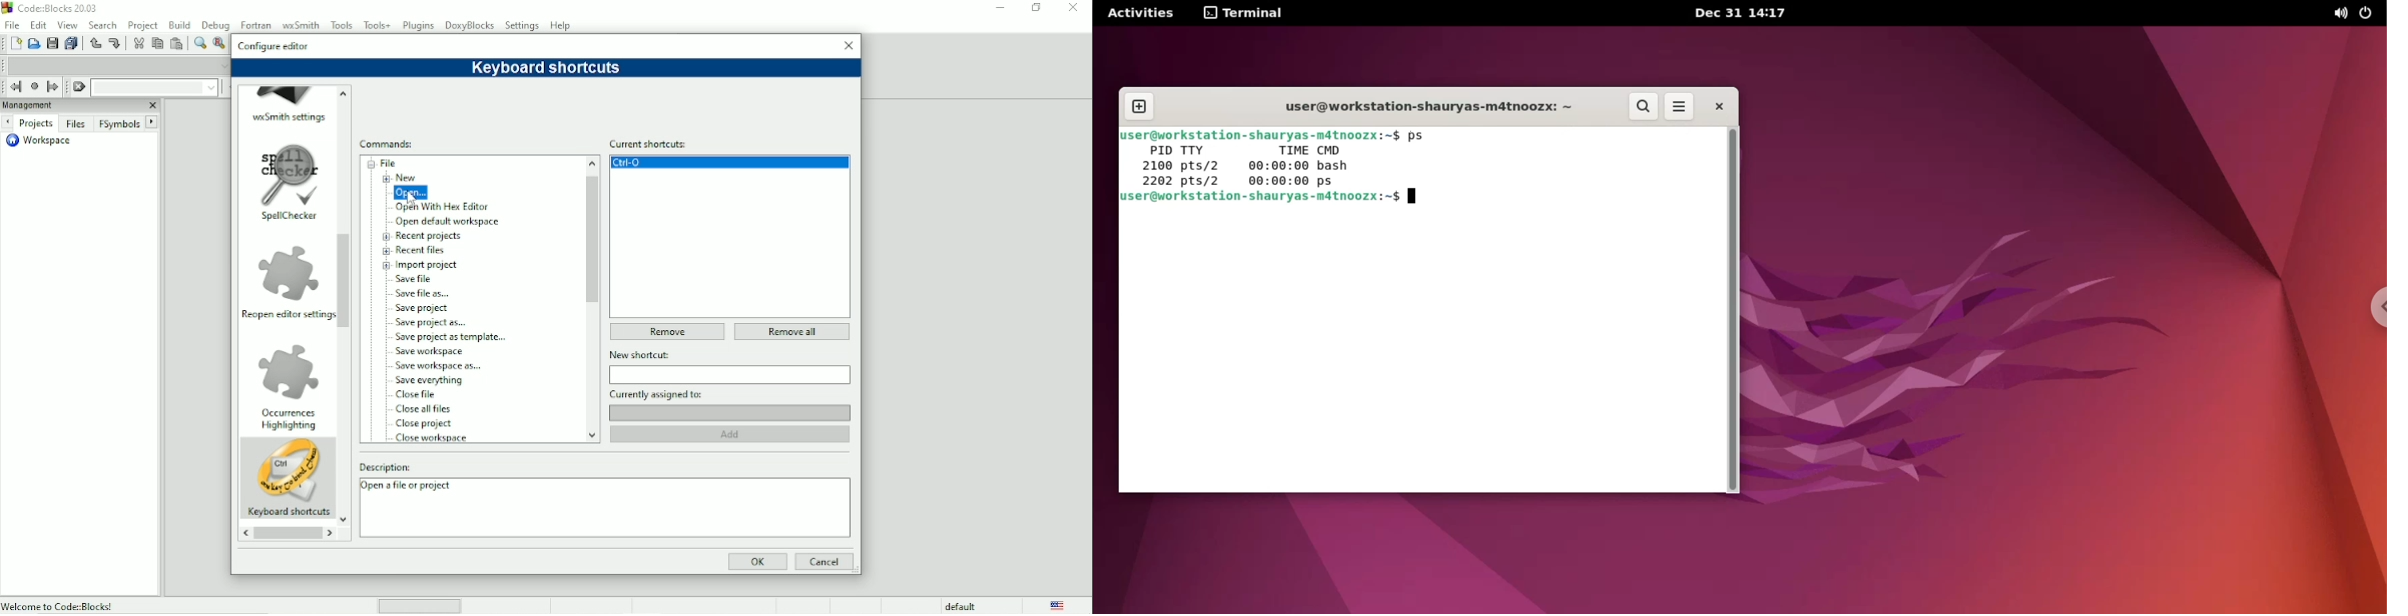 The image size is (2408, 616). What do you see at coordinates (138, 44) in the screenshot?
I see `Cut` at bounding box center [138, 44].